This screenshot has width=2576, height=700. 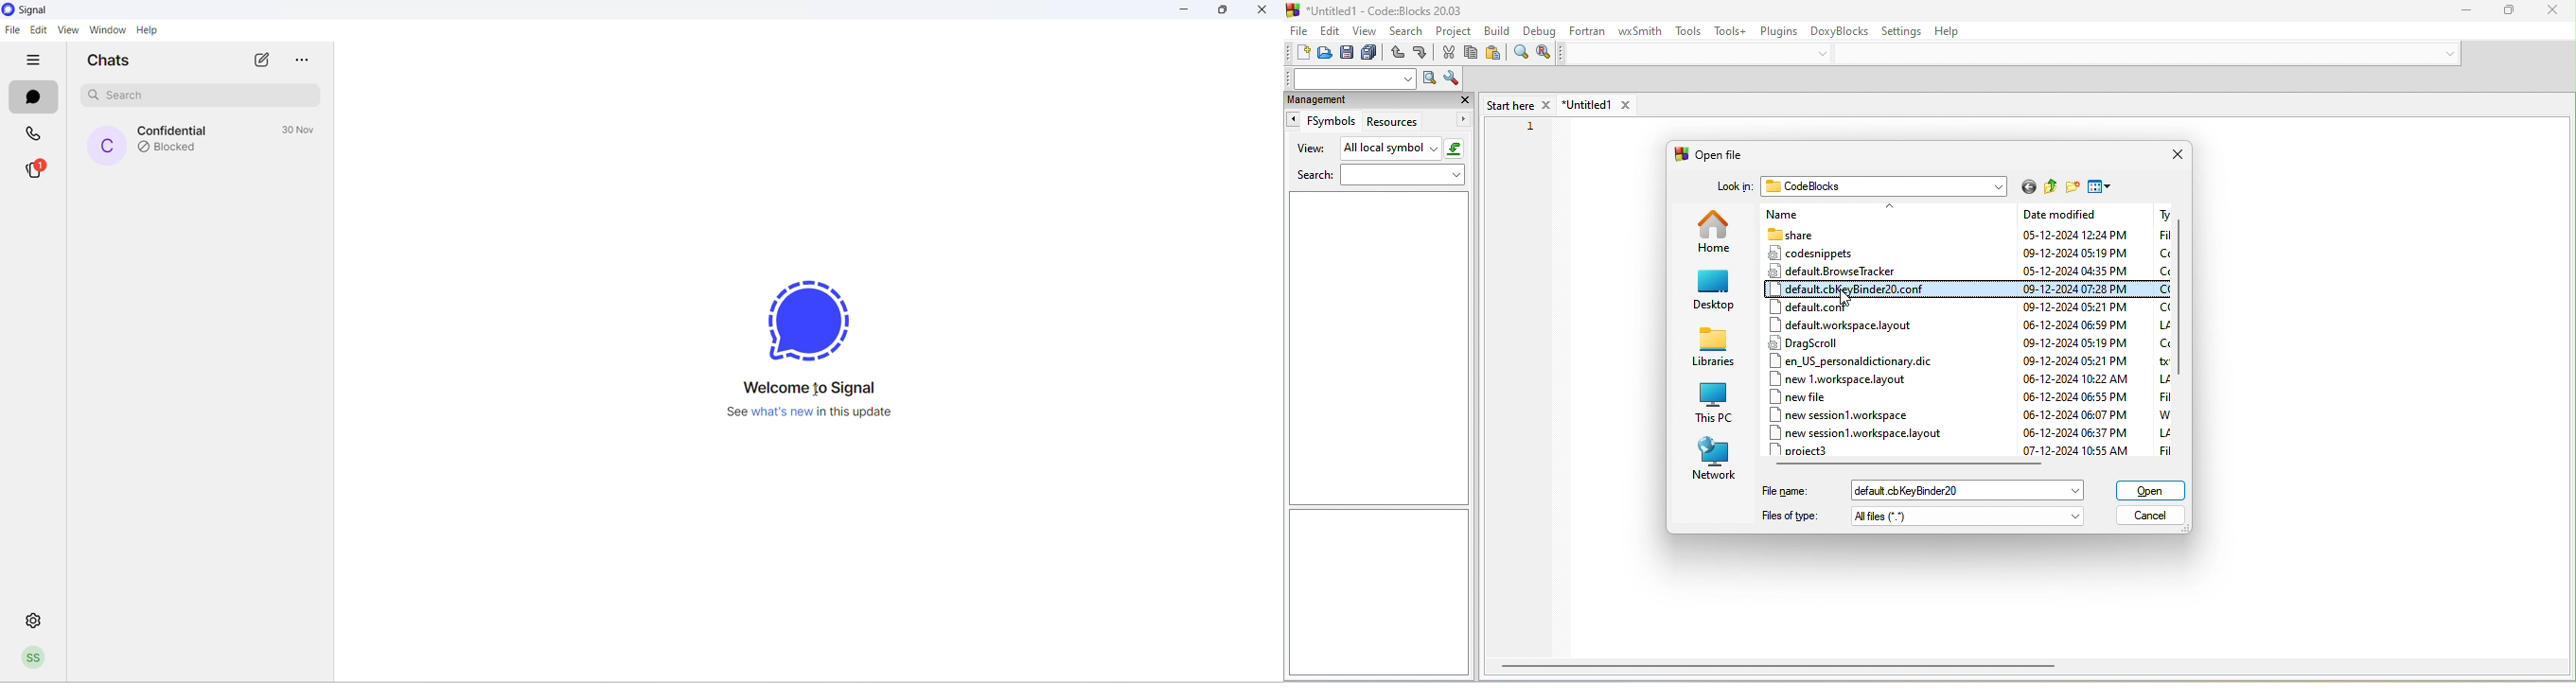 What do you see at coordinates (2078, 516) in the screenshot?
I see `dropdown` at bounding box center [2078, 516].